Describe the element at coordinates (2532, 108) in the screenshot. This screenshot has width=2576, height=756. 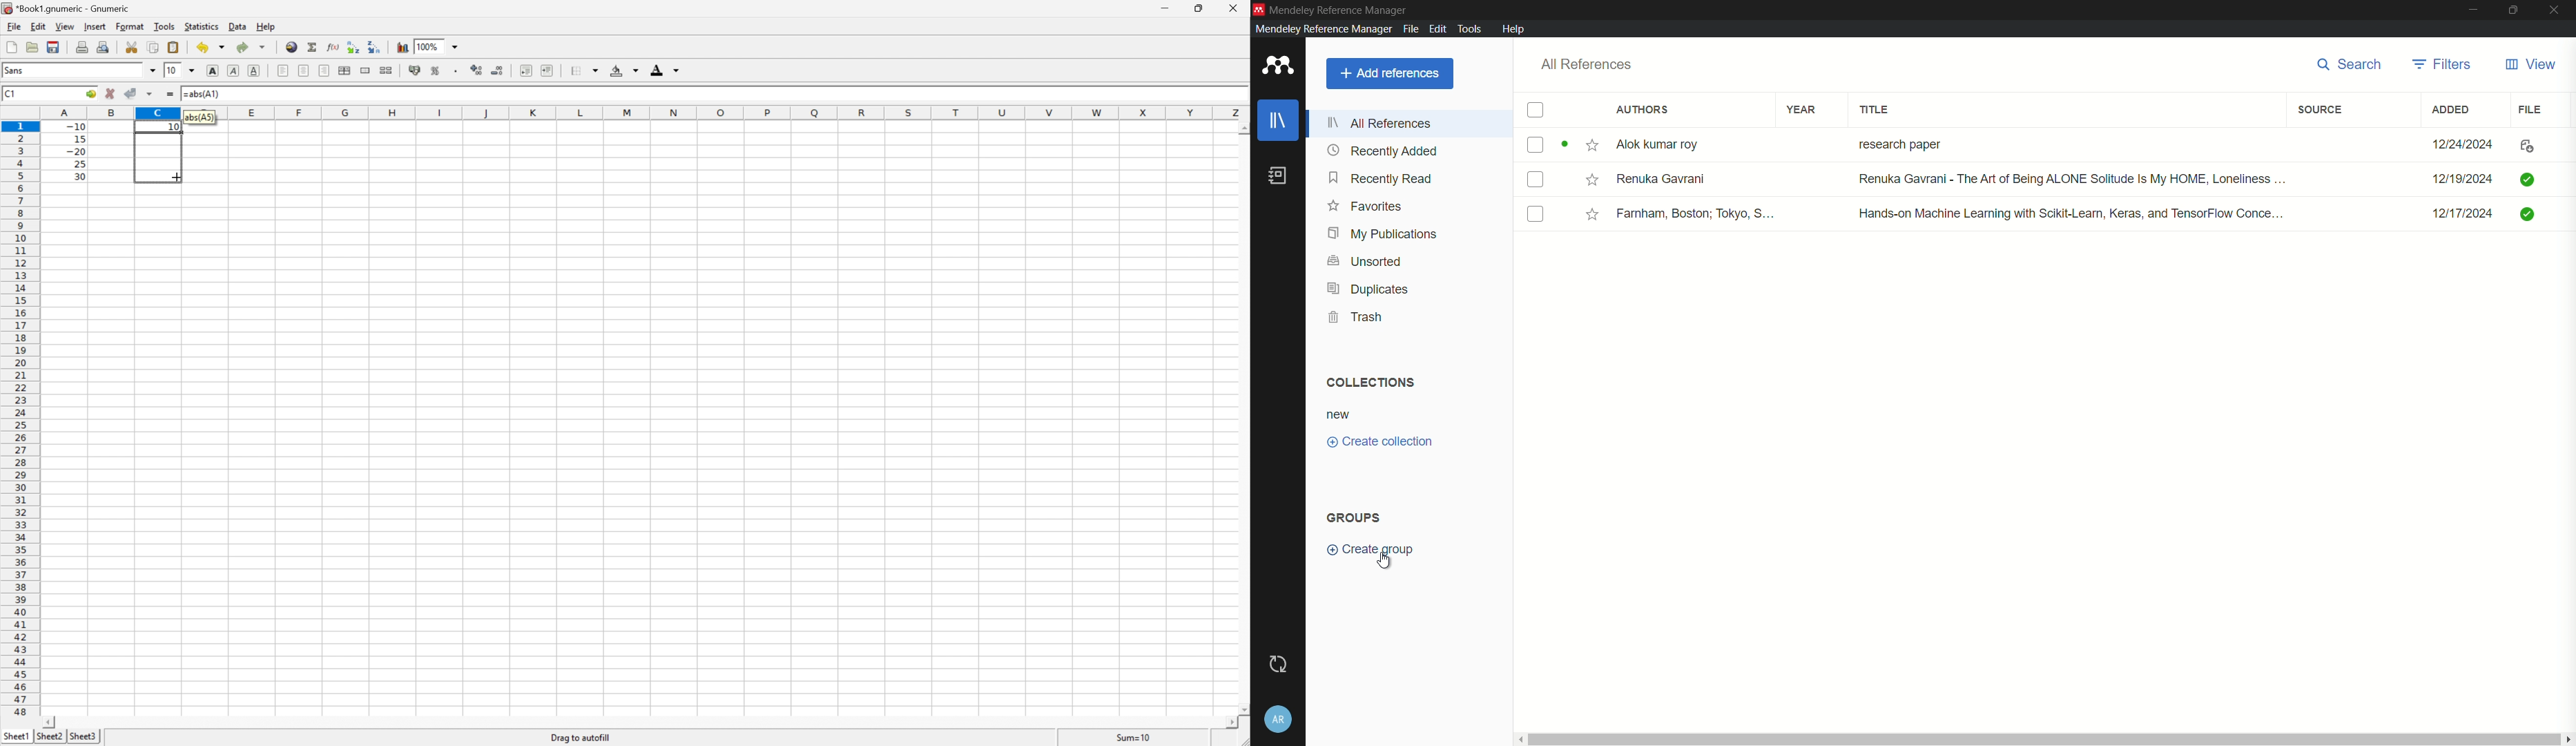
I see `file` at that location.